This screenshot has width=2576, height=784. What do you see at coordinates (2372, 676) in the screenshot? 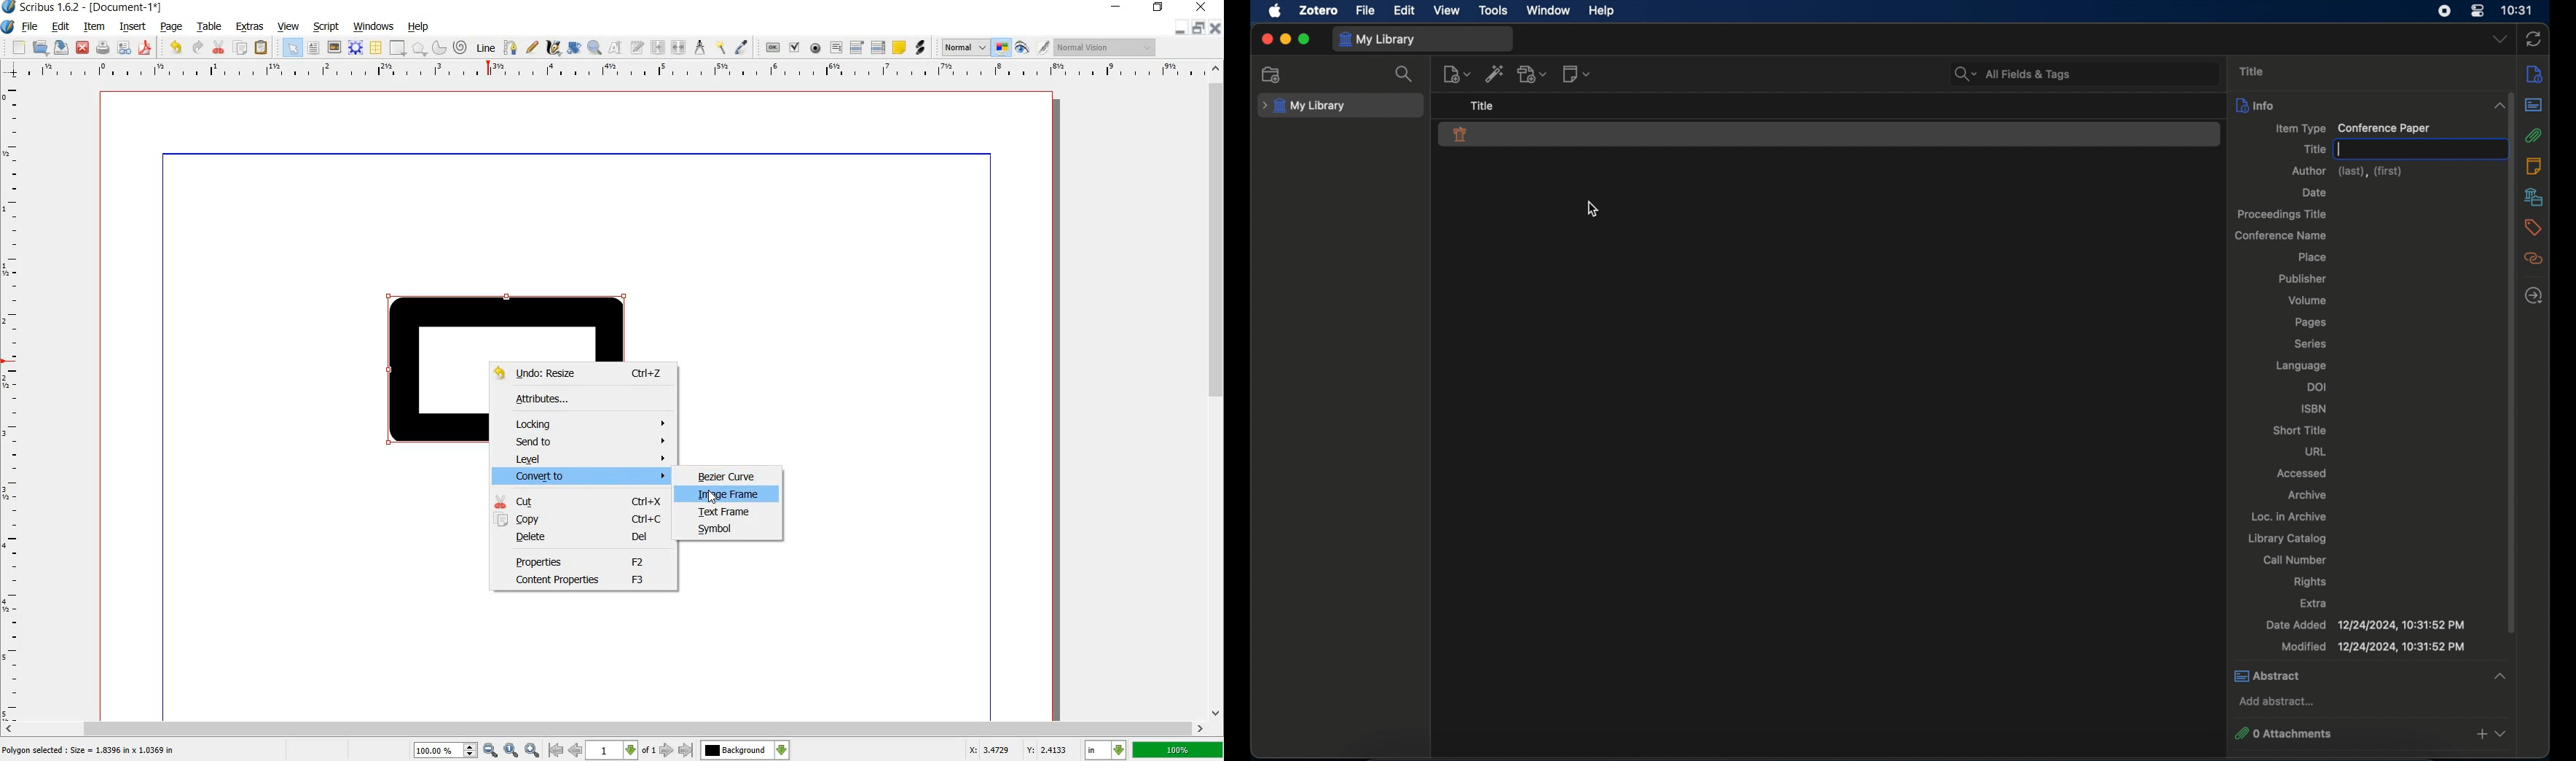
I see `abstract` at bounding box center [2372, 676].